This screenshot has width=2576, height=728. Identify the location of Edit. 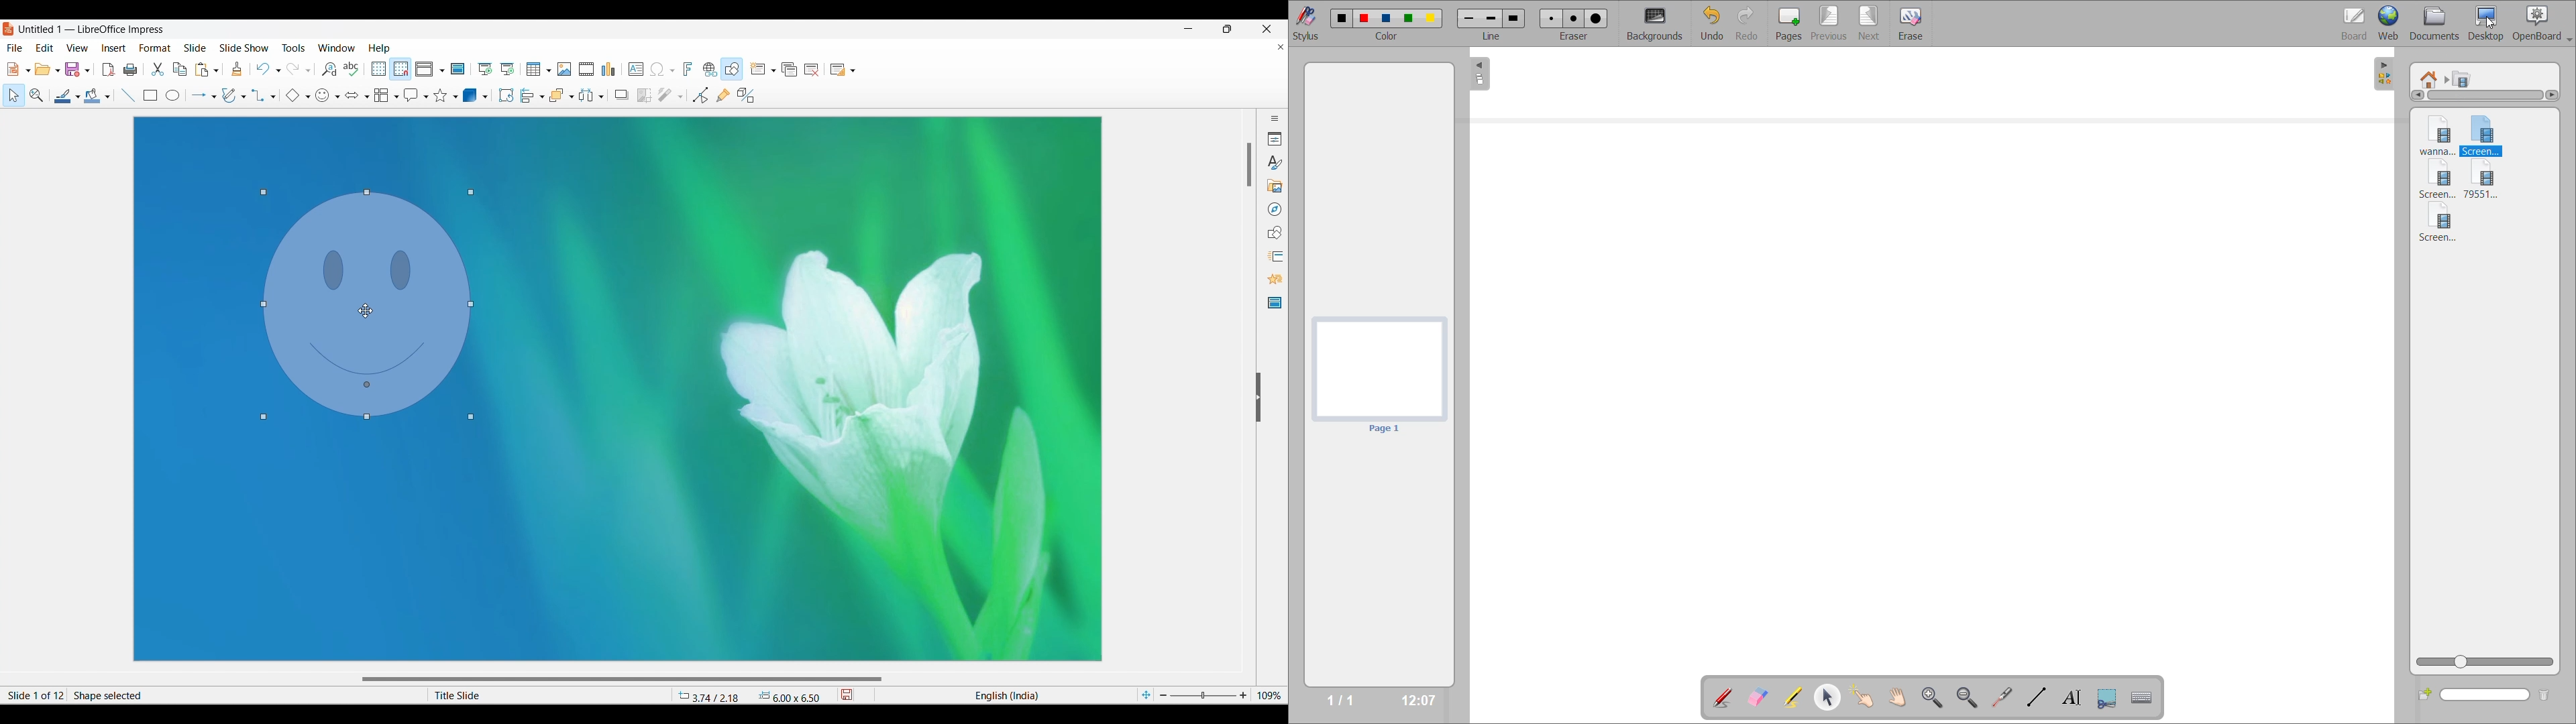
(44, 47).